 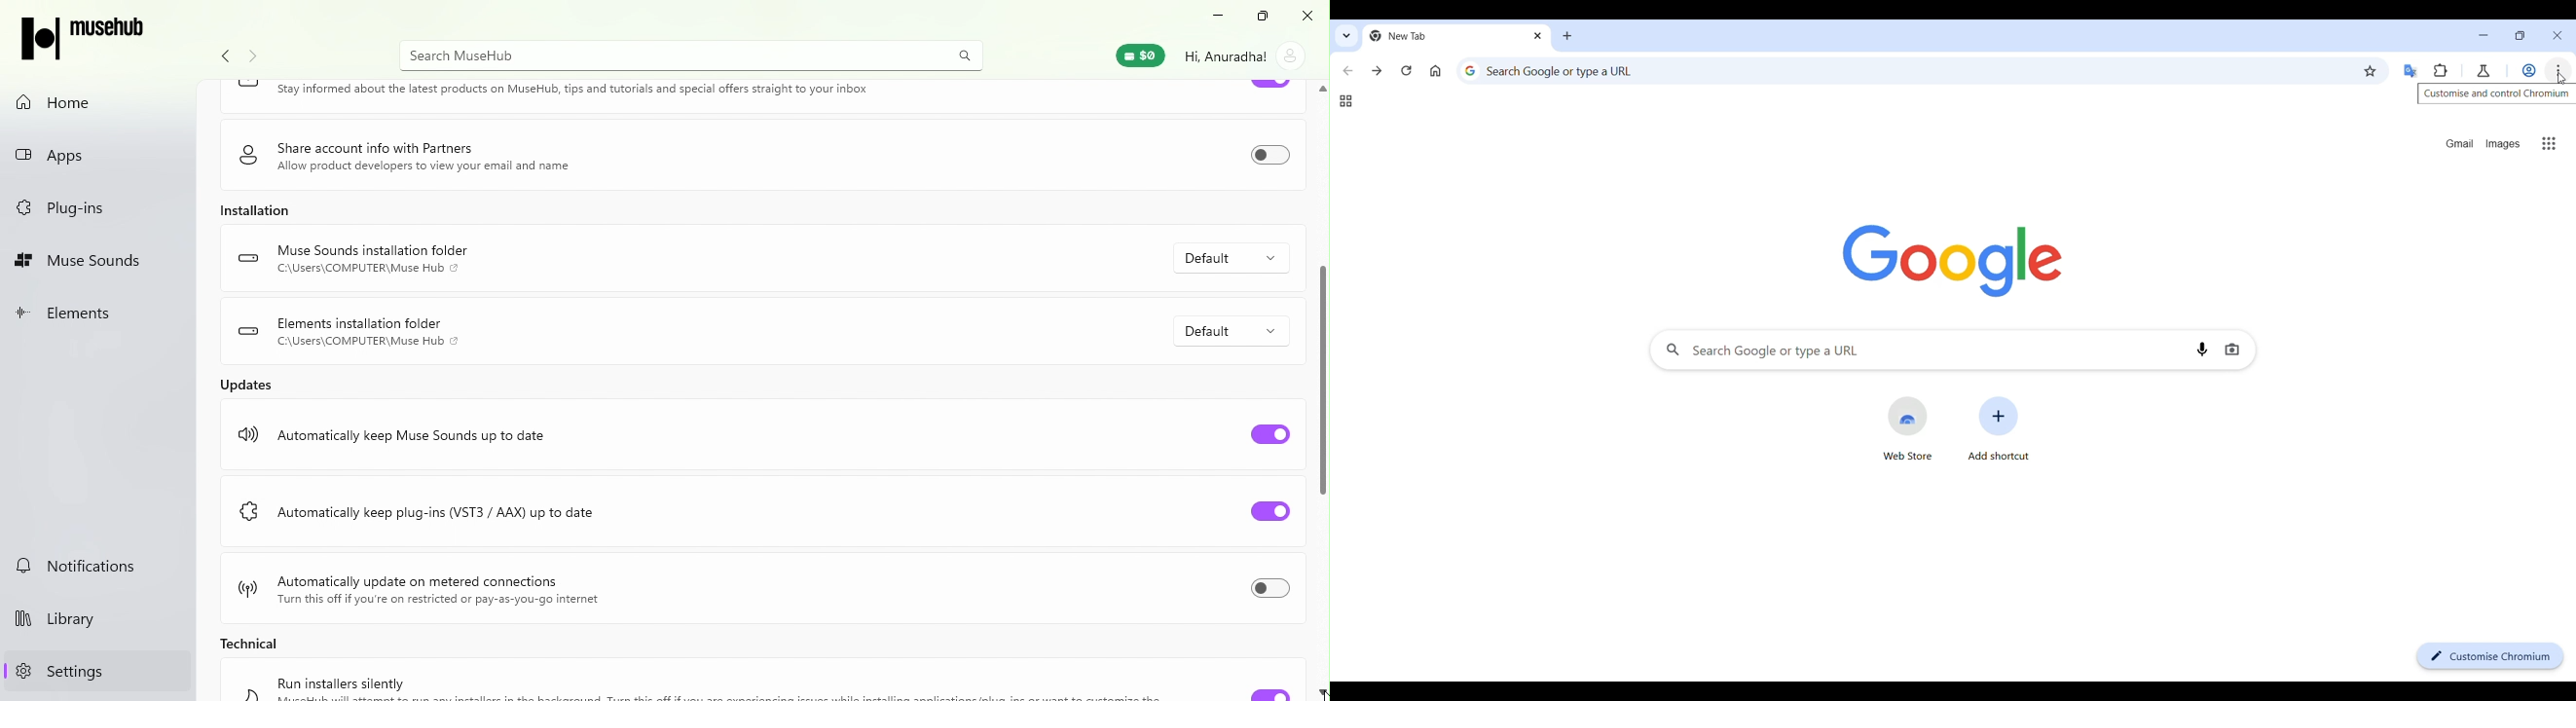 What do you see at coordinates (1215, 19) in the screenshot?
I see `Minimize` at bounding box center [1215, 19].